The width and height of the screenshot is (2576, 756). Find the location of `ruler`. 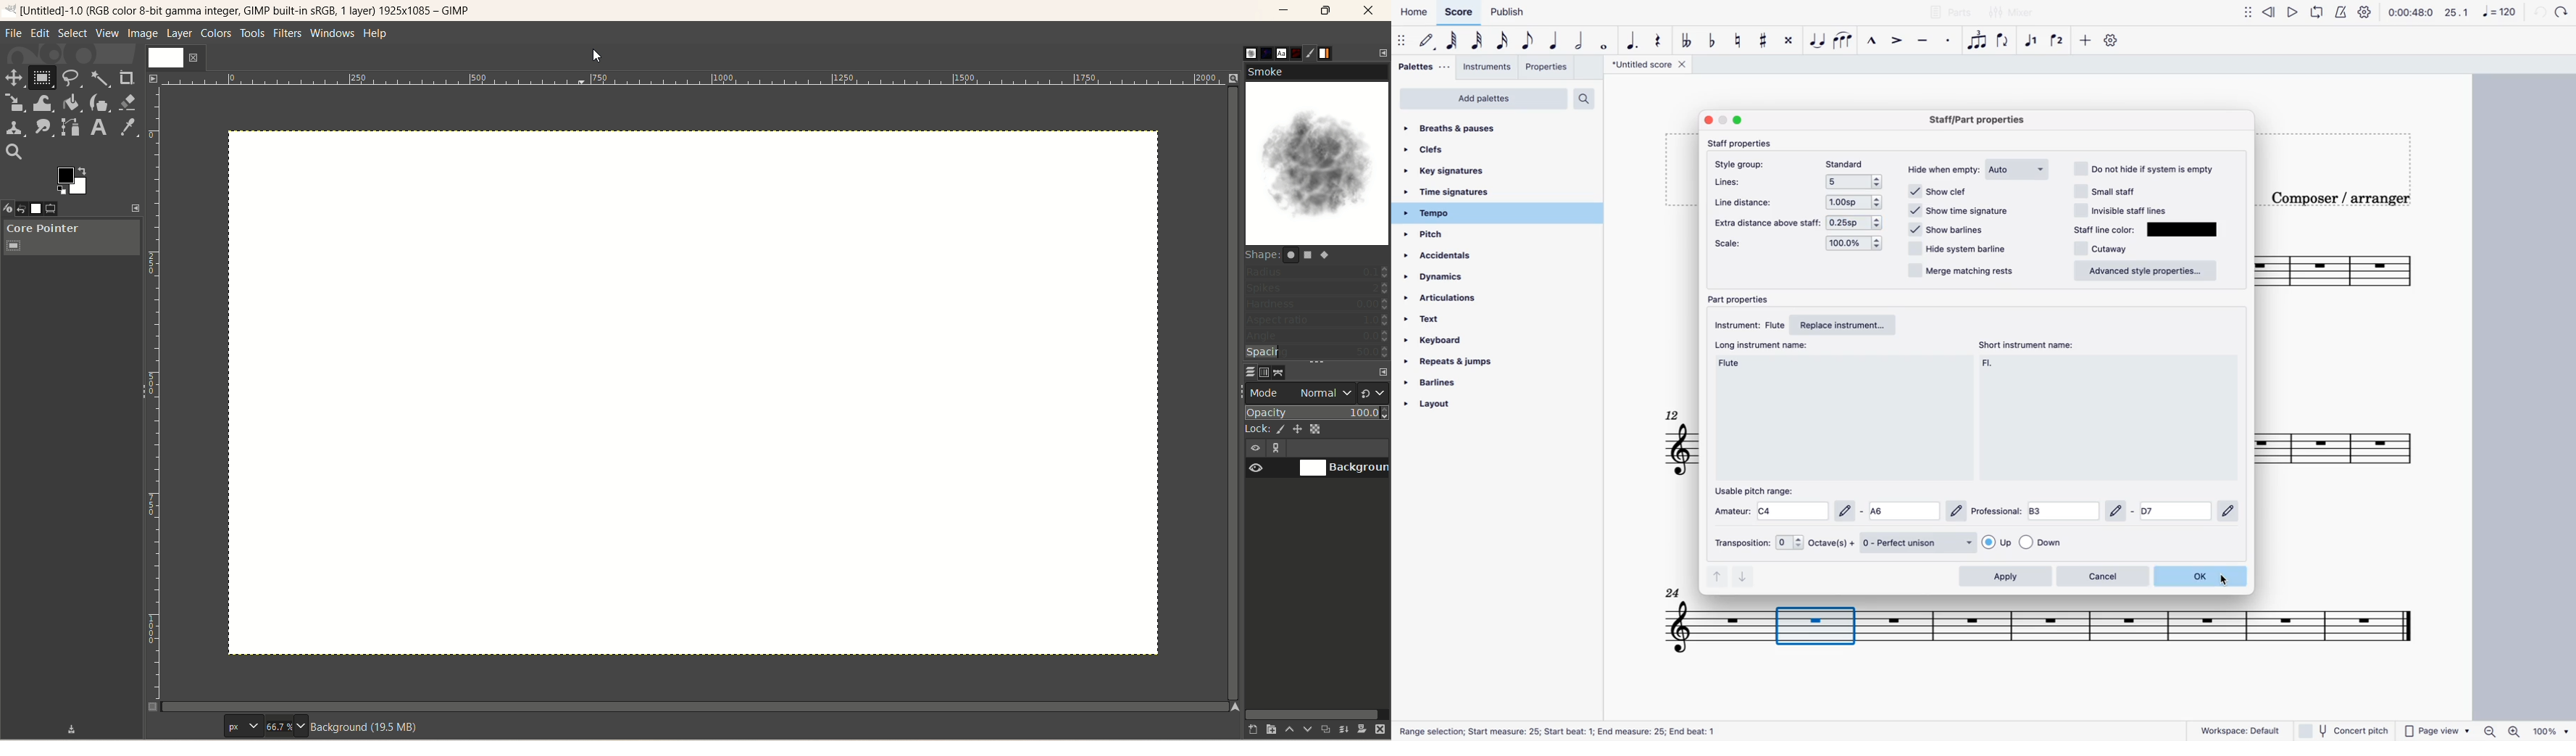

ruler is located at coordinates (693, 78).